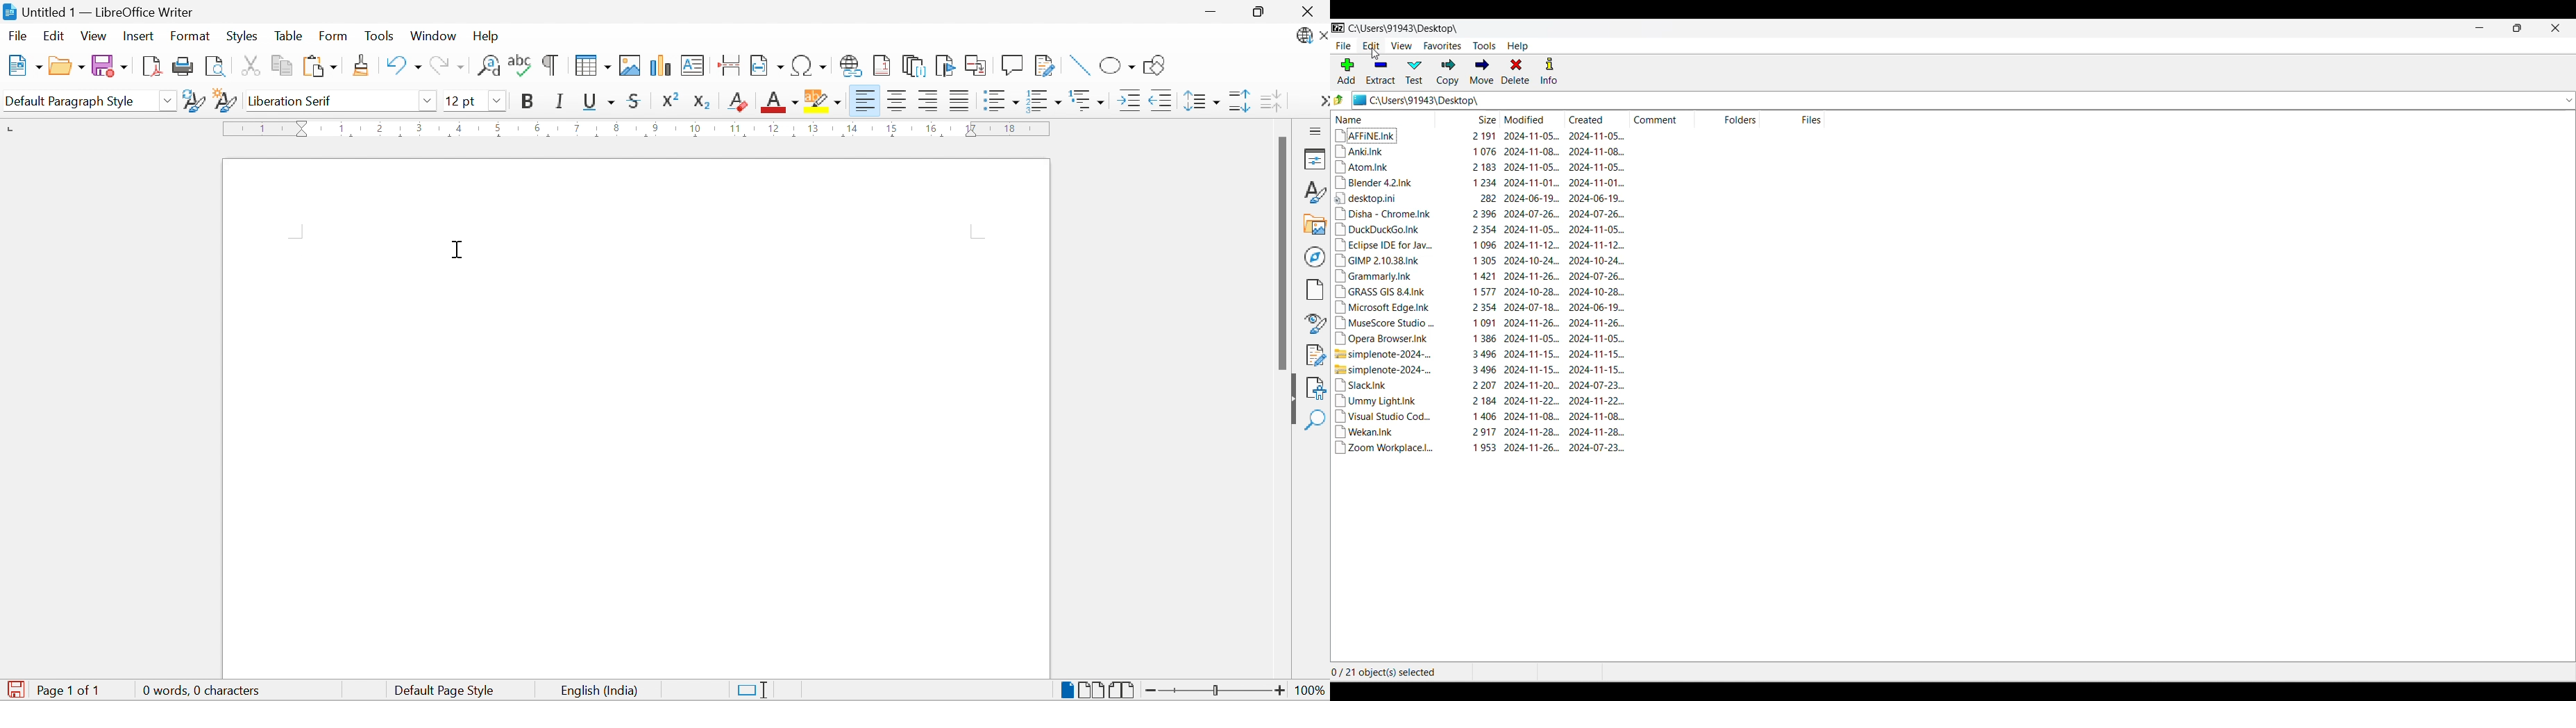 Image resolution: width=2576 pixels, height=728 pixels. What do you see at coordinates (1338, 100) in the screenshot?
I see `Go to previous folder` at bounding box center [1338, 100].